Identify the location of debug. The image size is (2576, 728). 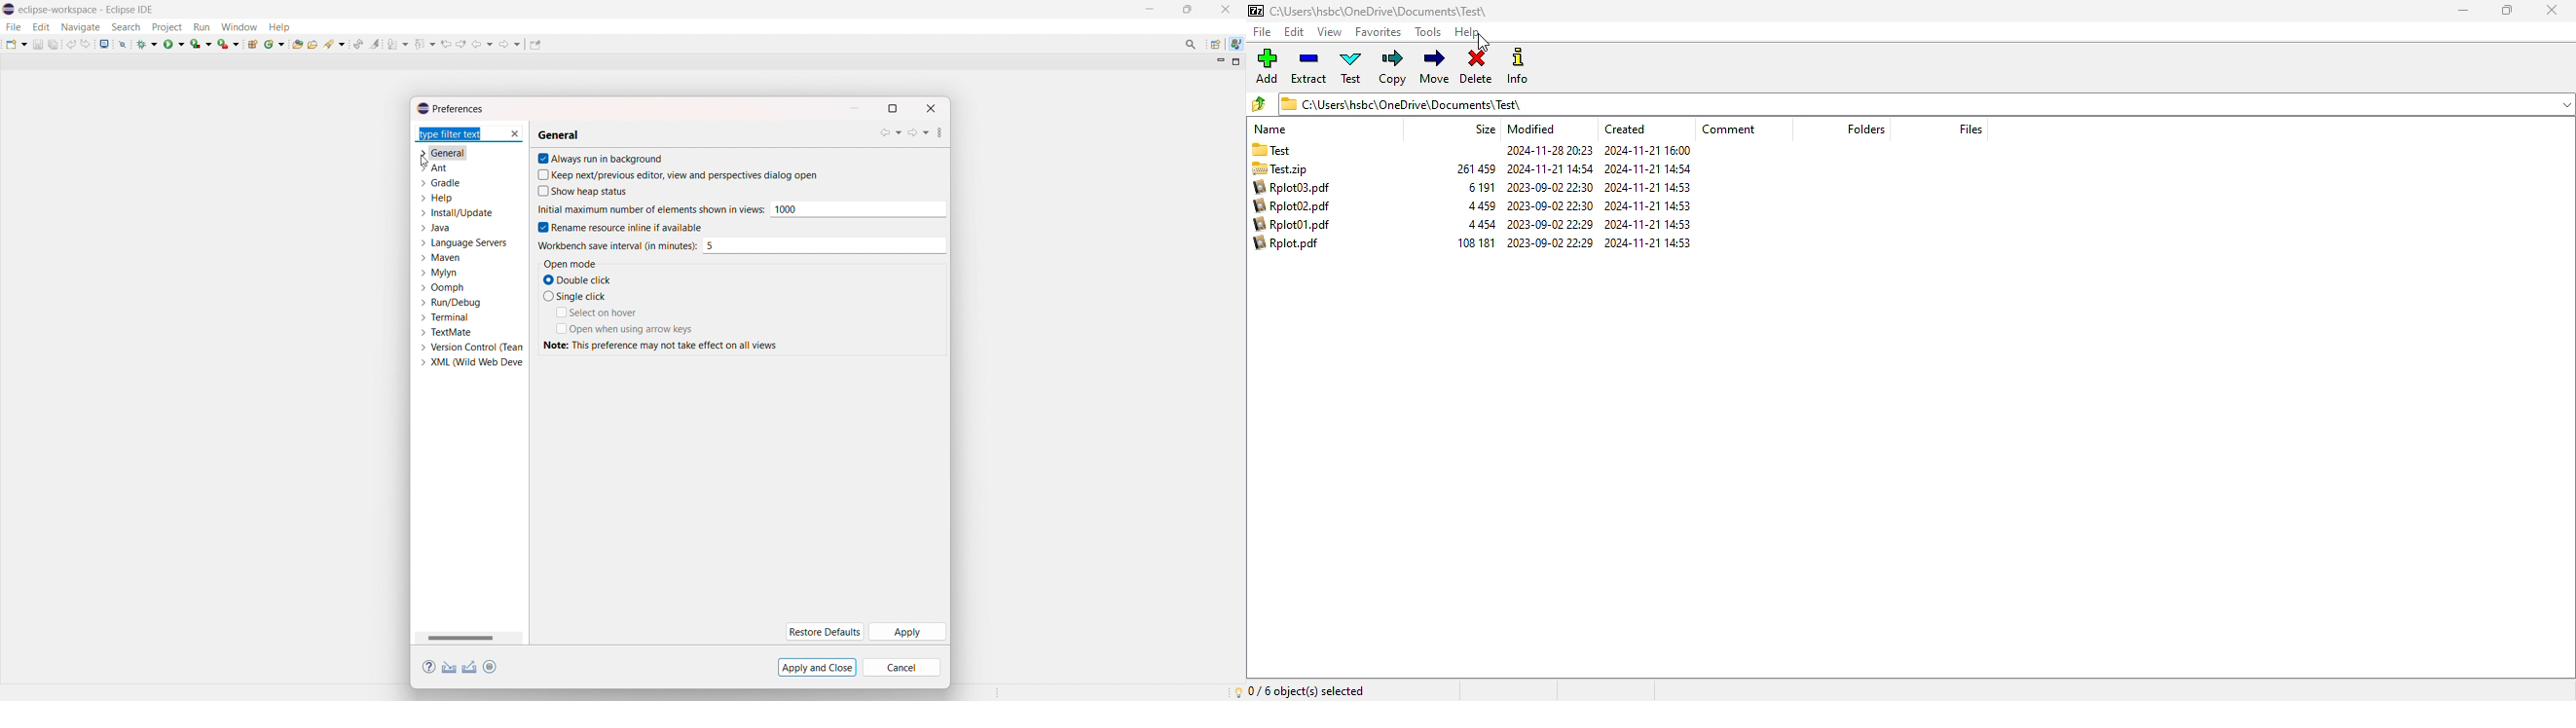
(147, 43).